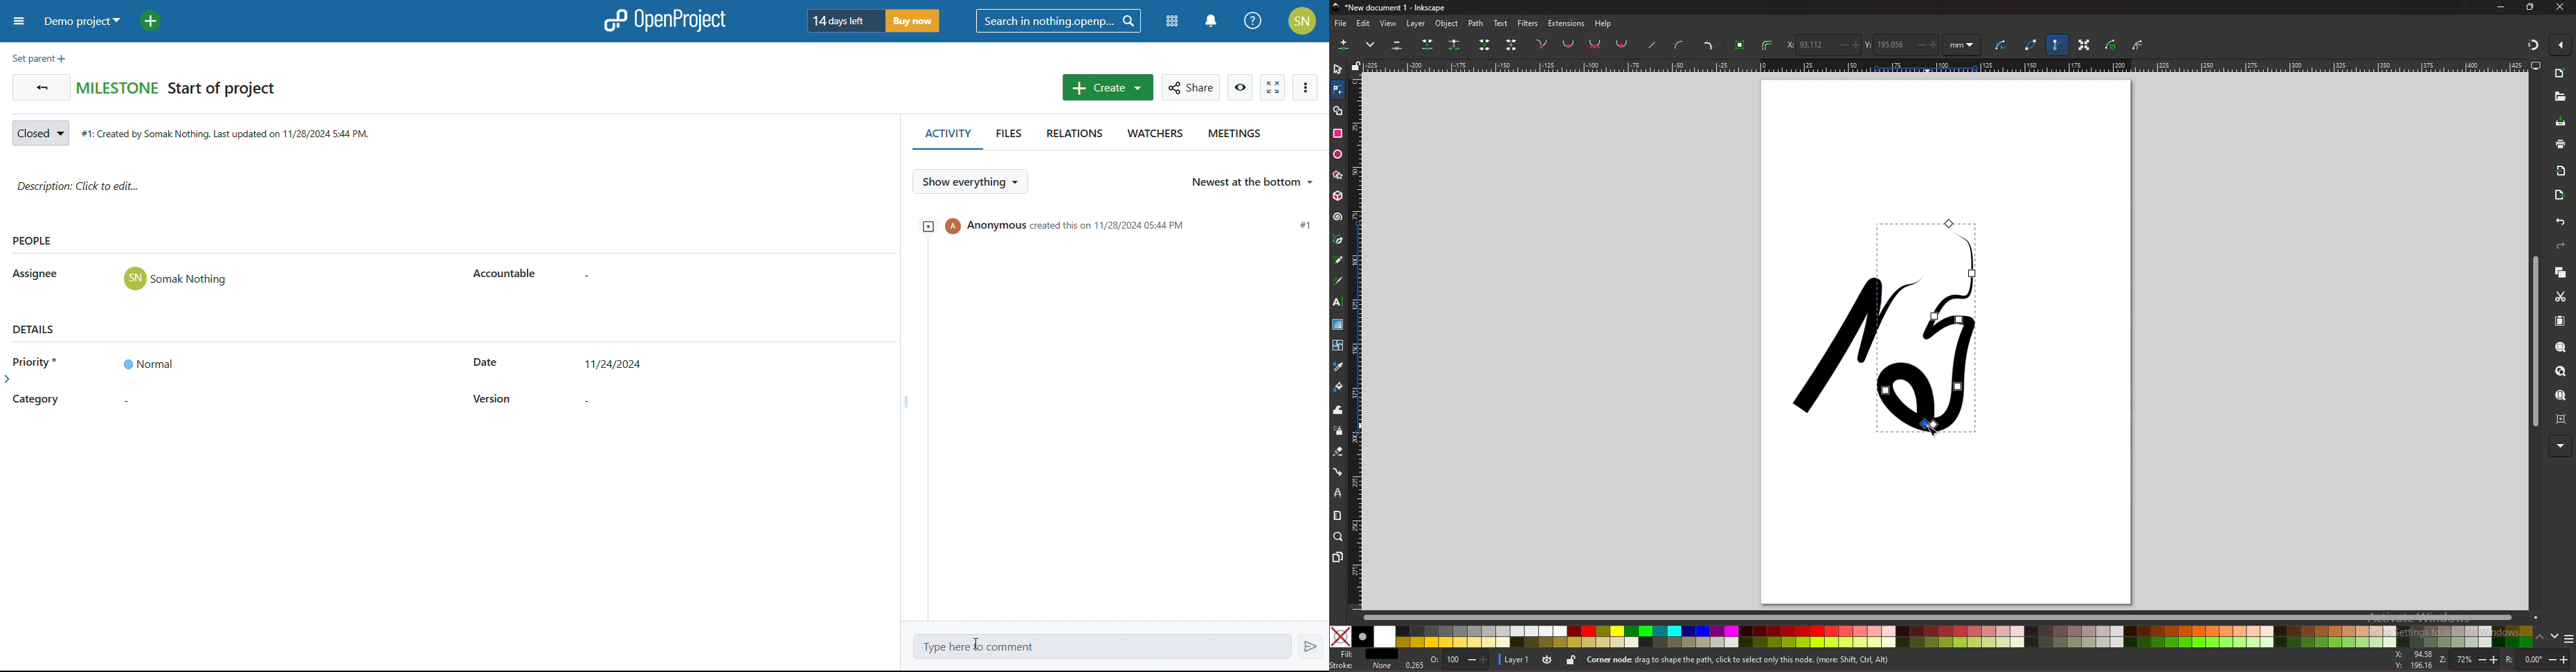 The image size is (2576, 672). I want to click on people, so click(33, 242).